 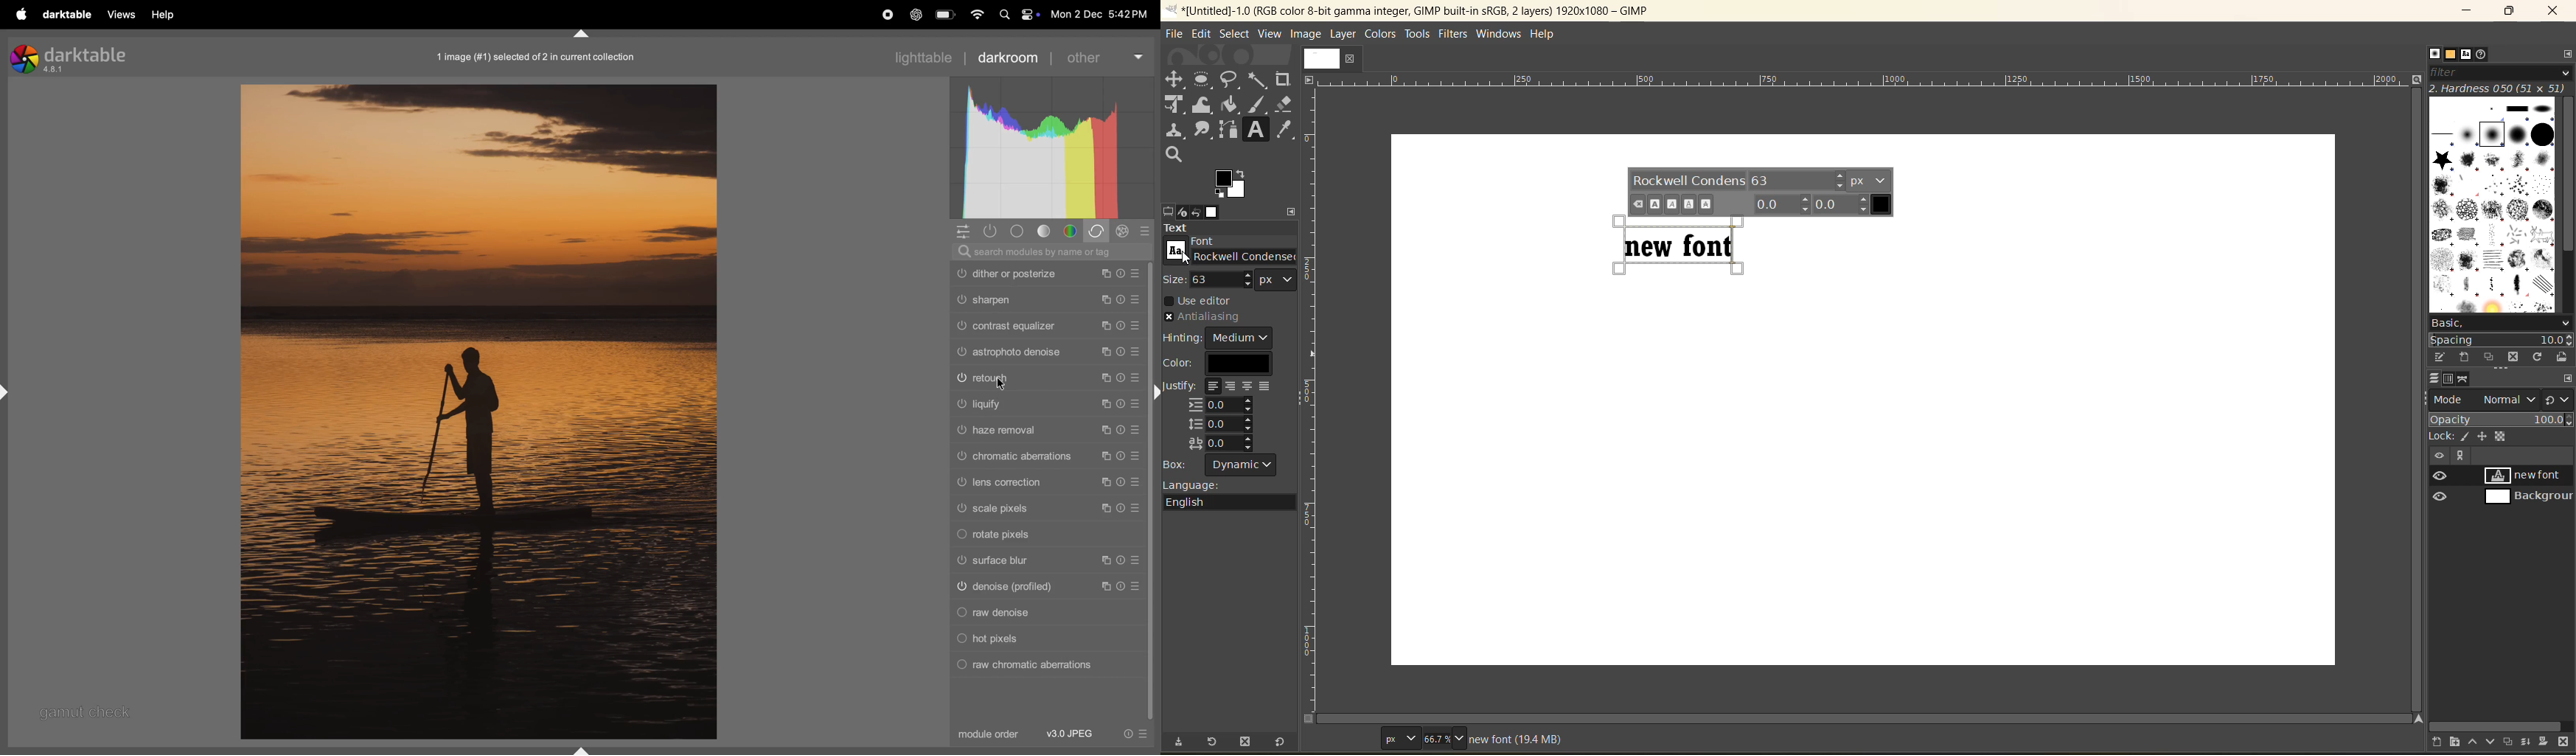 What do you see at coordinates (477, 411) in the screenshot?
I see `image` at bounding box center [477, 411].